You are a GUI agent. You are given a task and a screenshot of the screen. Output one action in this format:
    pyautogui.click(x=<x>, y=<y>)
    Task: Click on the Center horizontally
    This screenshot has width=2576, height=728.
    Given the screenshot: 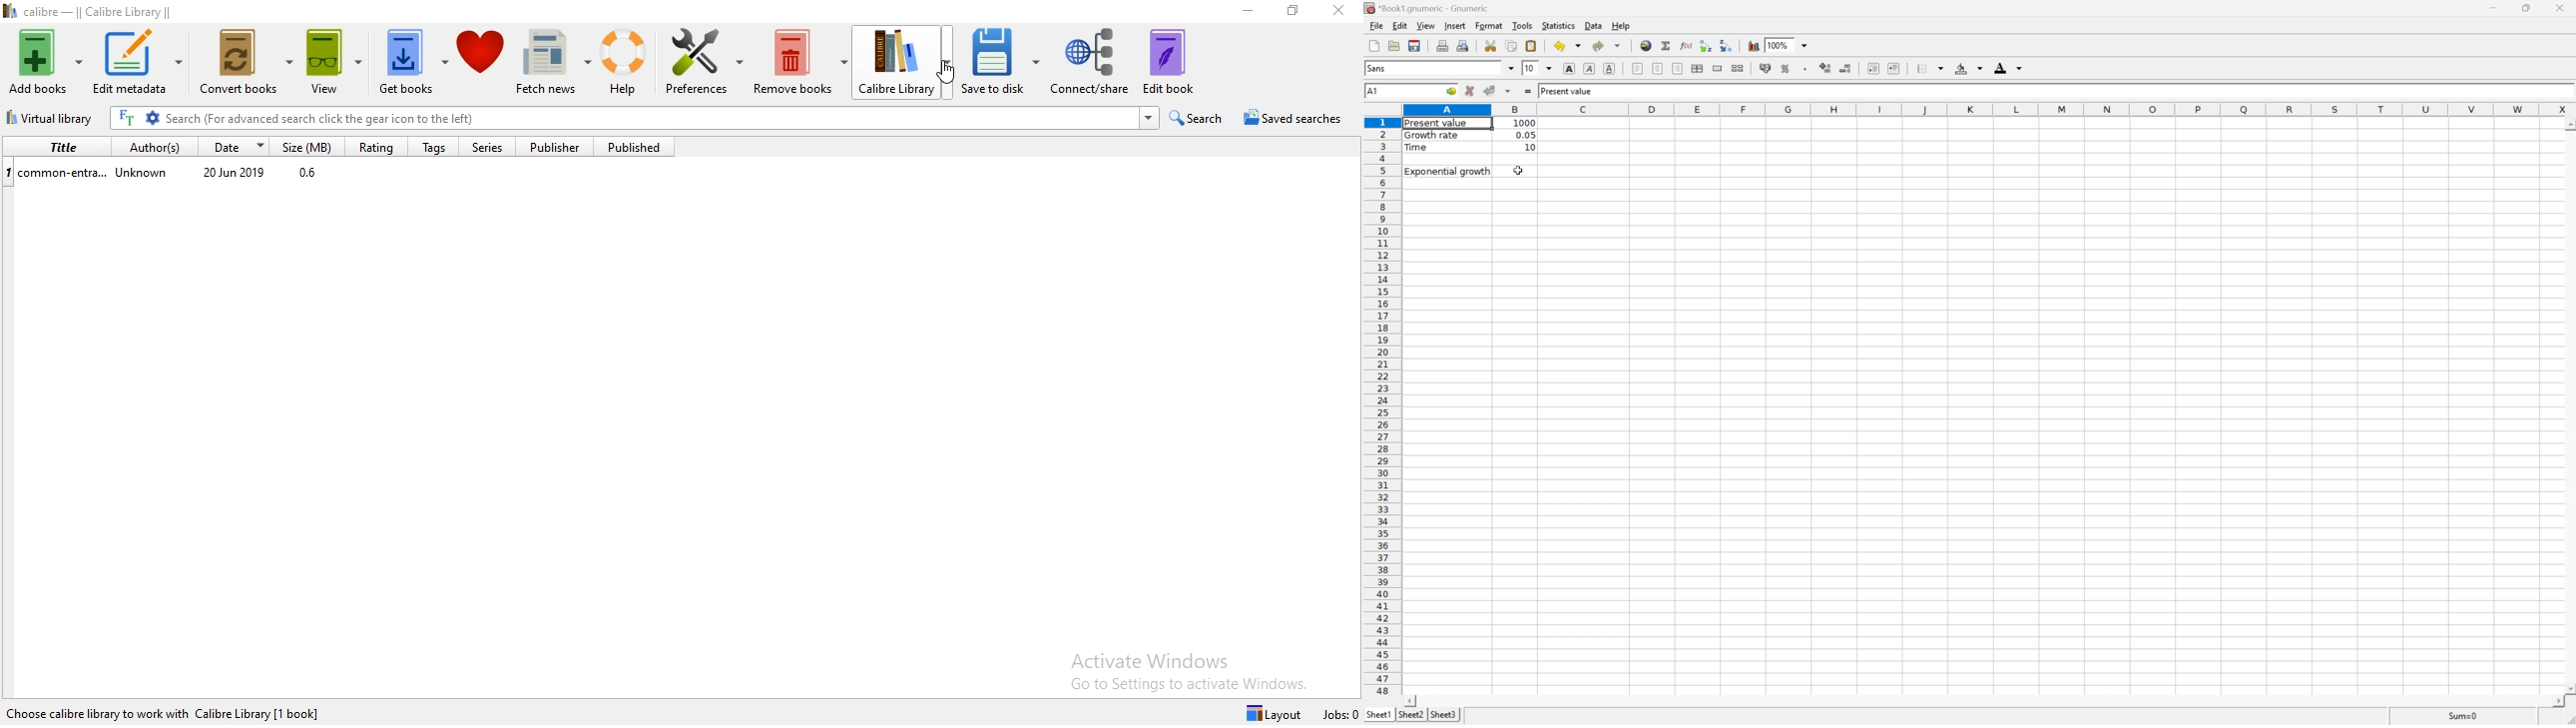 What is the action you would take?
    pyautogui.click(x=1659, y=68)
    